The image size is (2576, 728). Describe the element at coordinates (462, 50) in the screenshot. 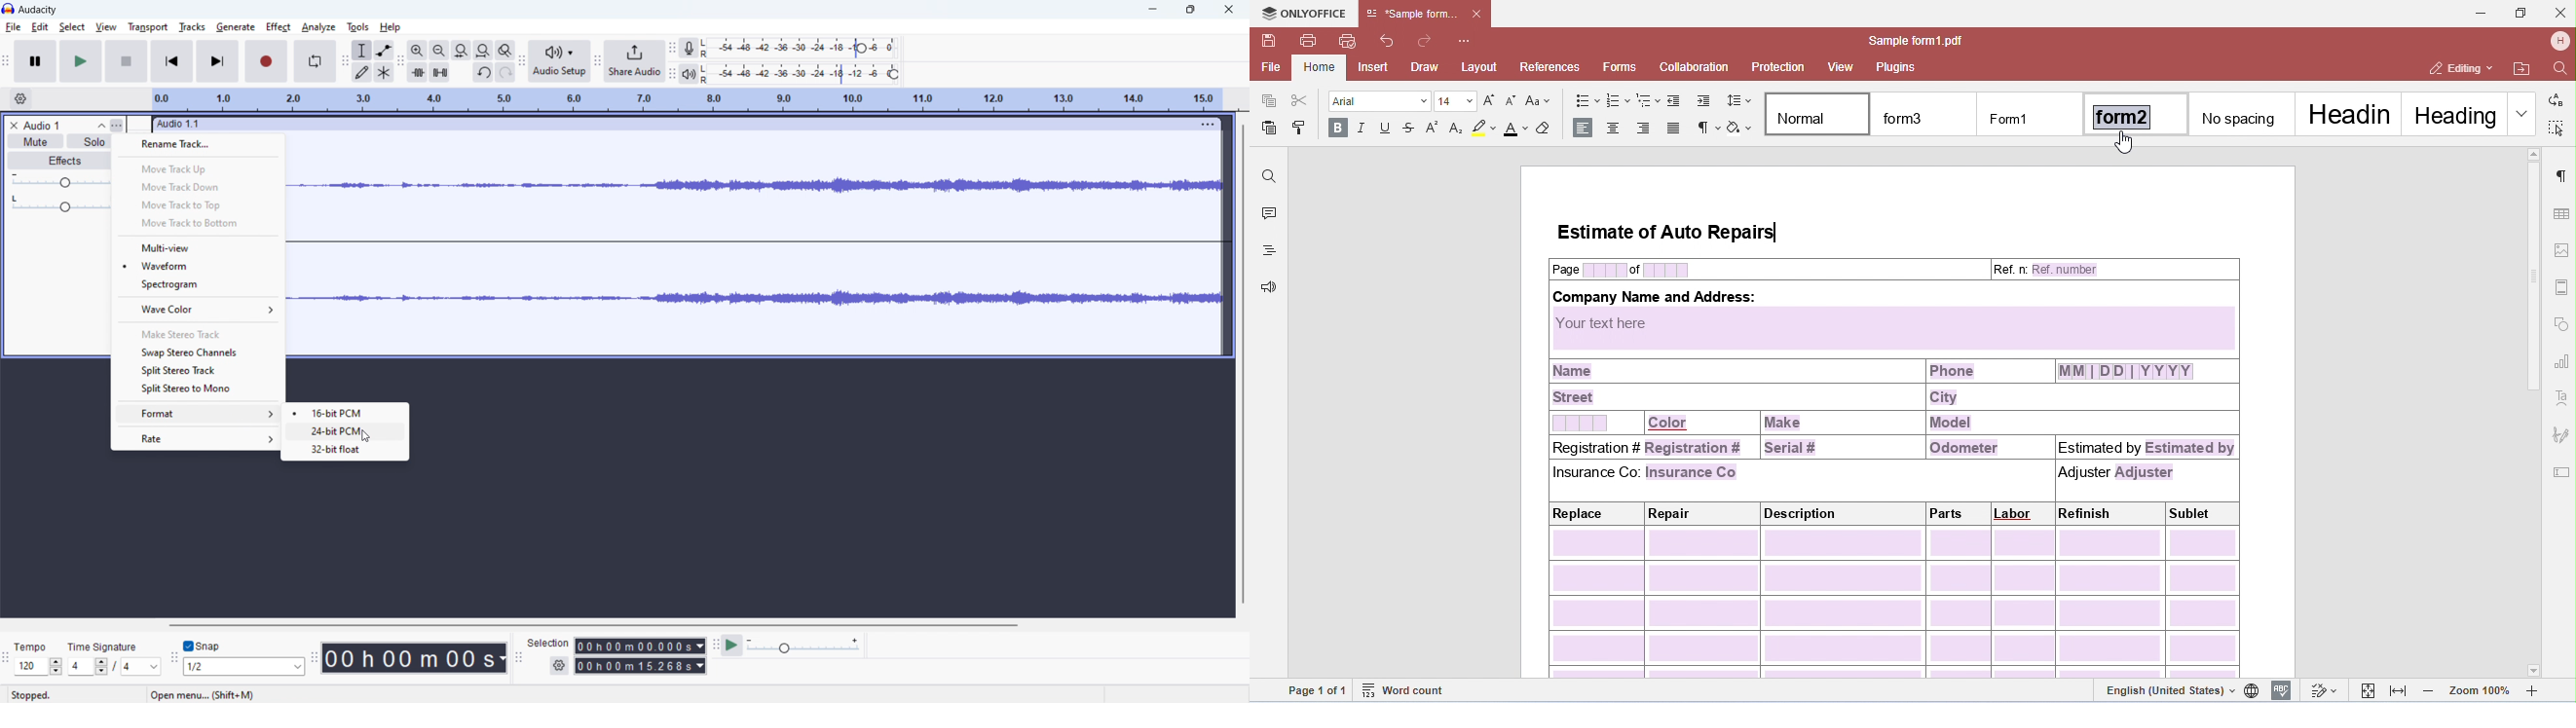

I see `fit selection to width` at that location.